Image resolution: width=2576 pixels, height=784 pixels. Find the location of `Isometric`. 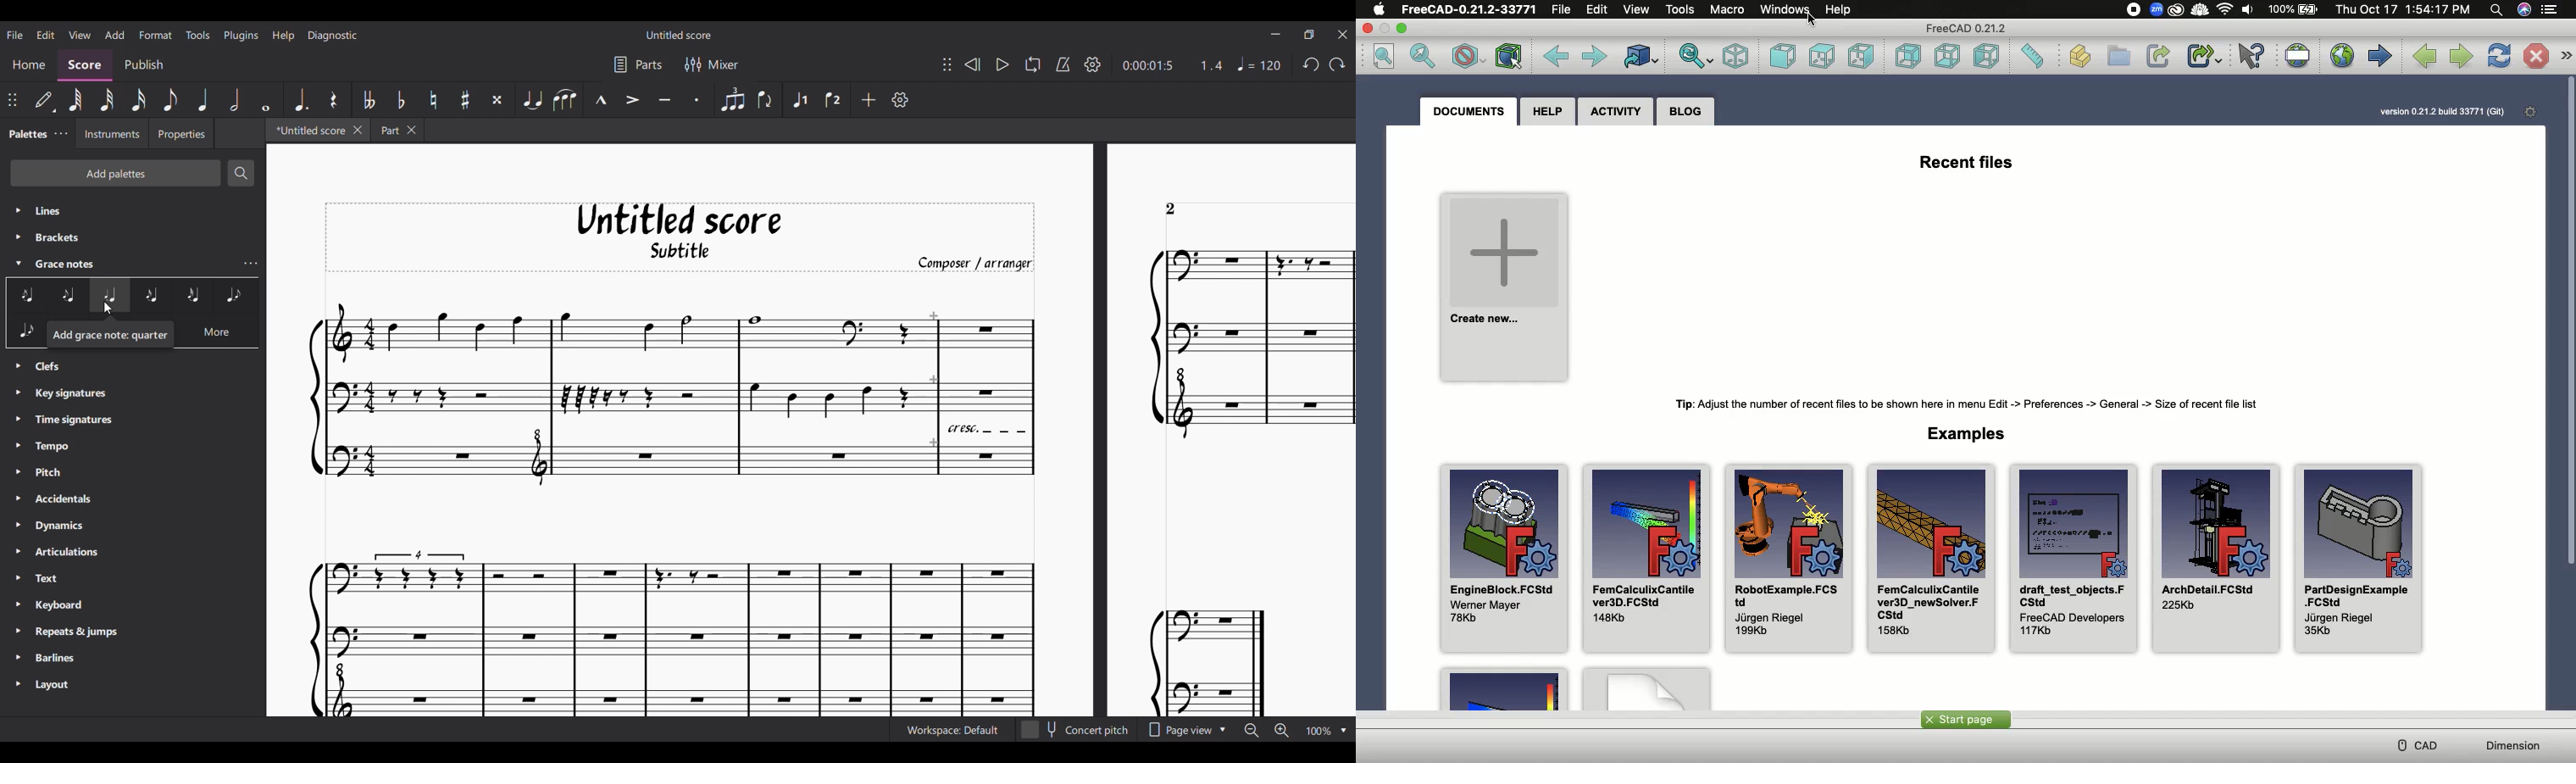

Isometric is located at coordinates (1737, 57).